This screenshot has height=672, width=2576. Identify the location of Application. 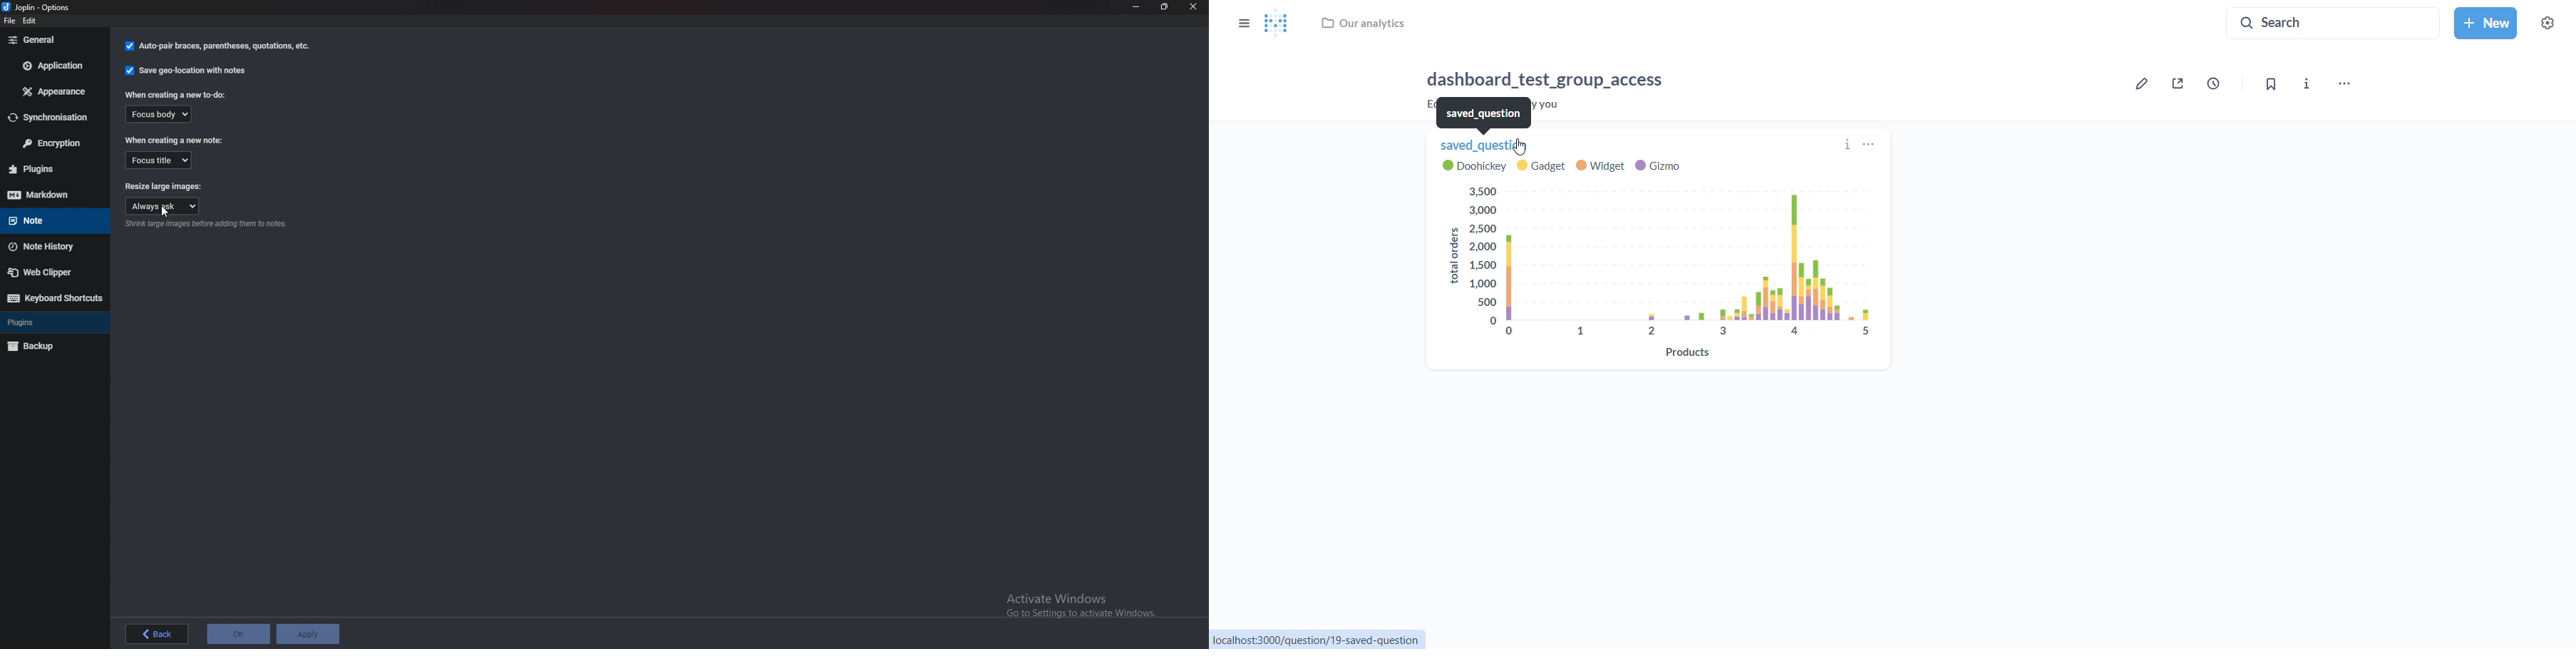
(53, 66).